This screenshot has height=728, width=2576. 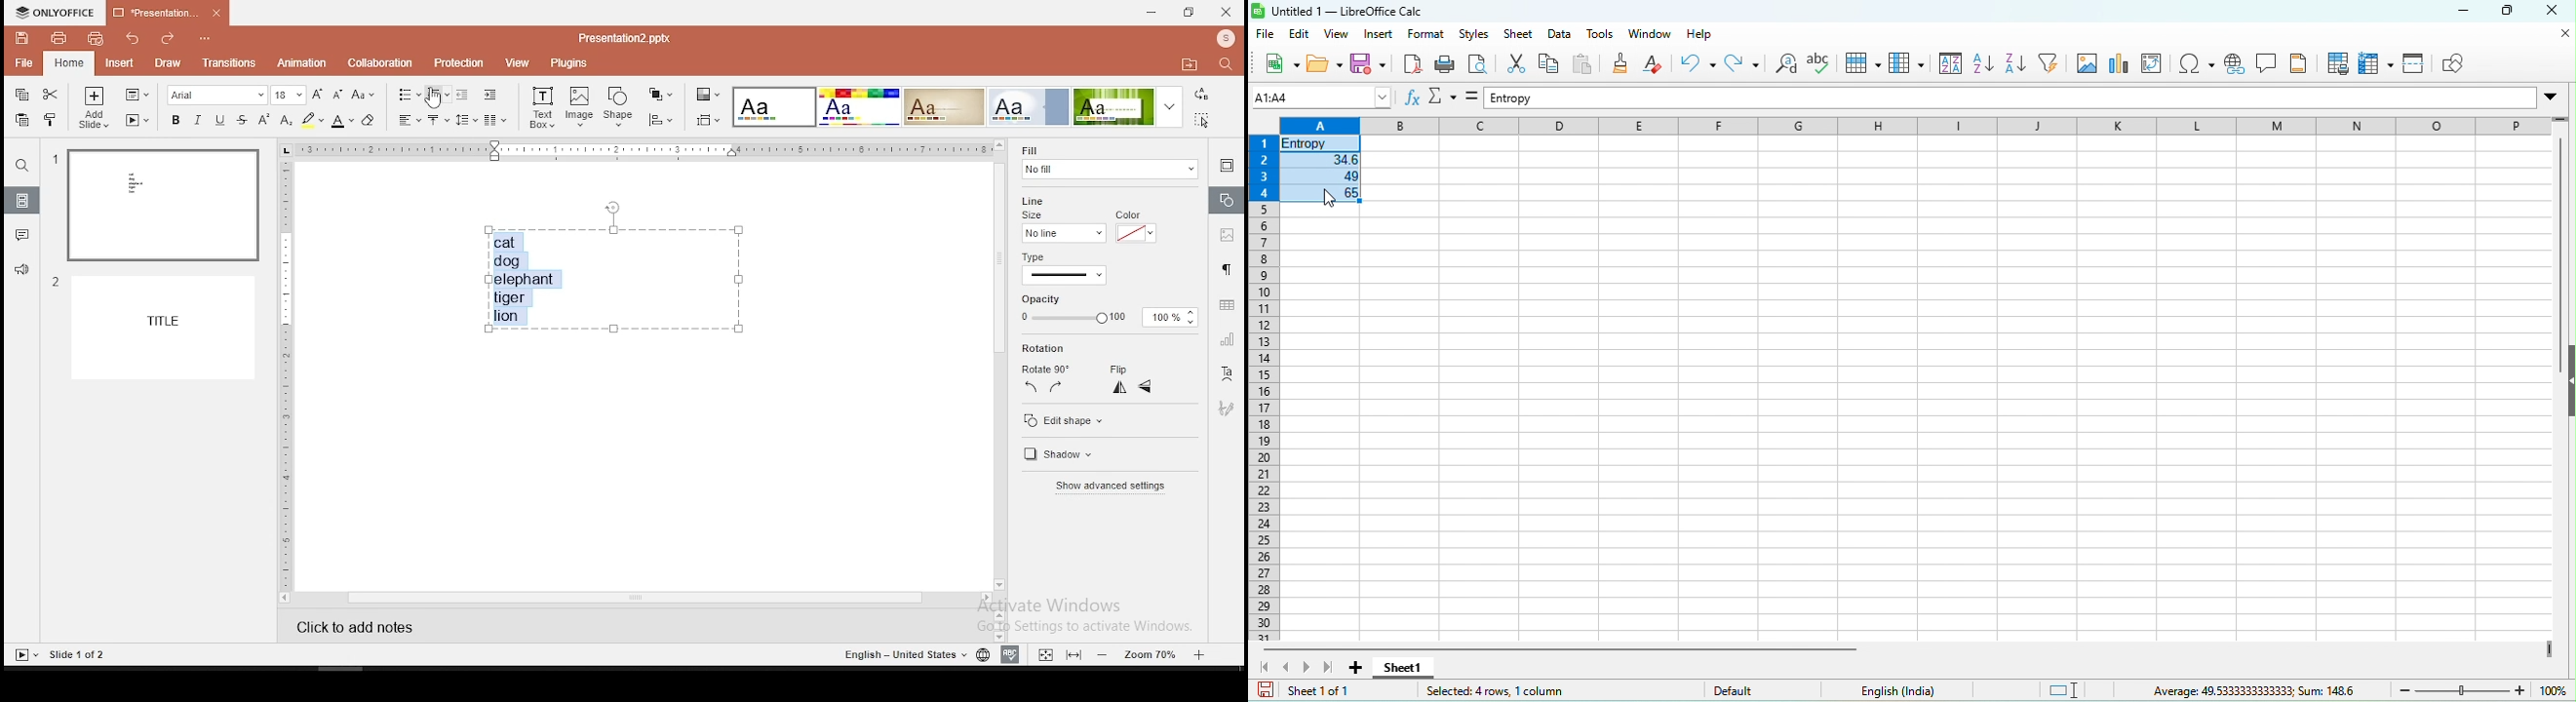 I want to click on default, so click(x=1767, y=690).